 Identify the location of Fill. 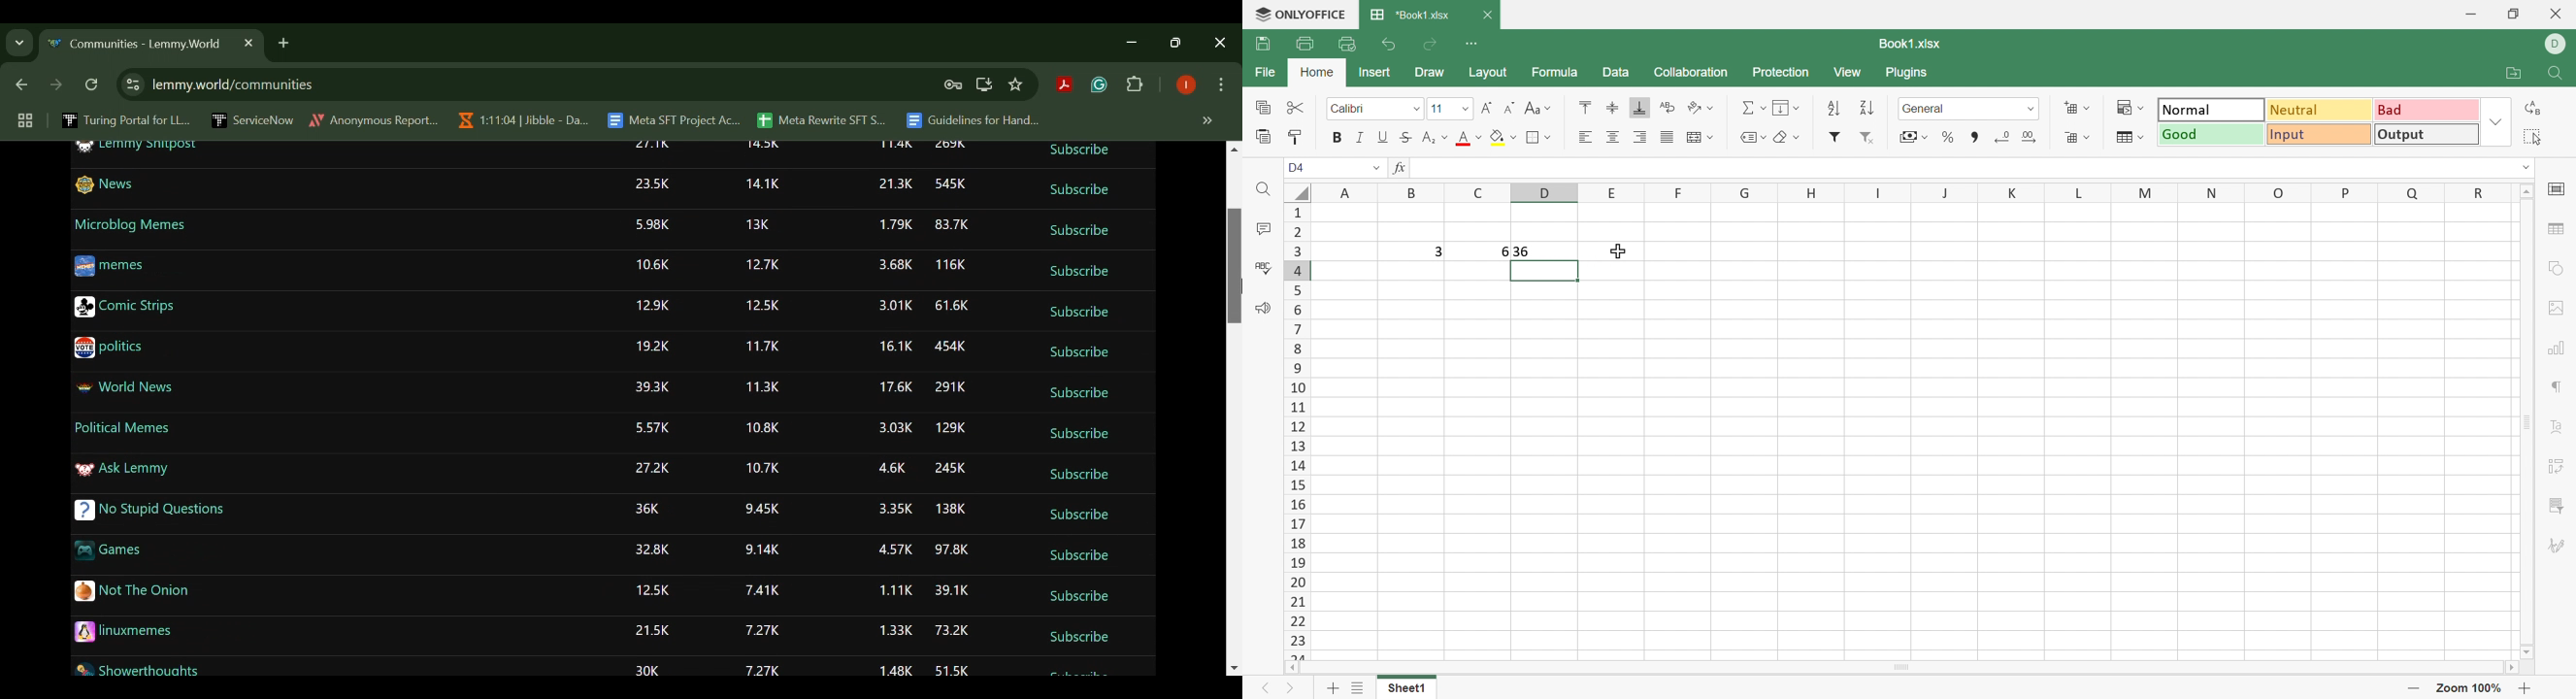
(1788, 109).